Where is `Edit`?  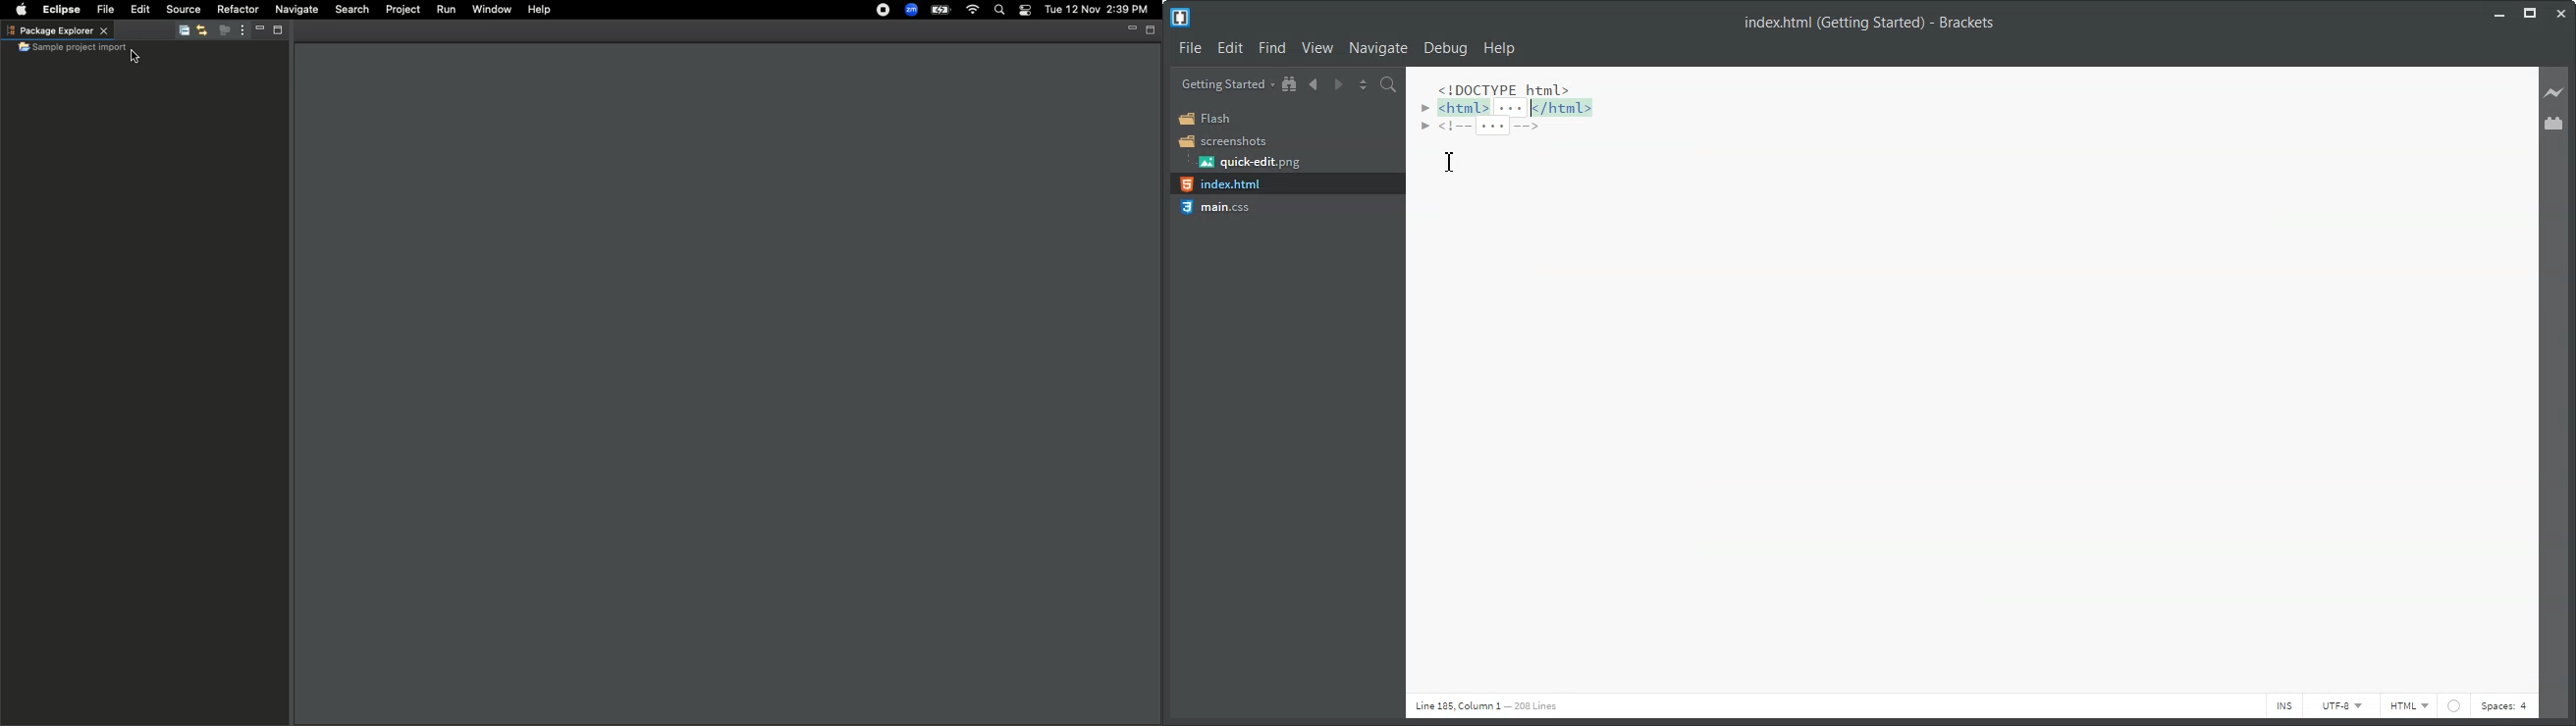 Edit is located at coordinates (1231, 48).